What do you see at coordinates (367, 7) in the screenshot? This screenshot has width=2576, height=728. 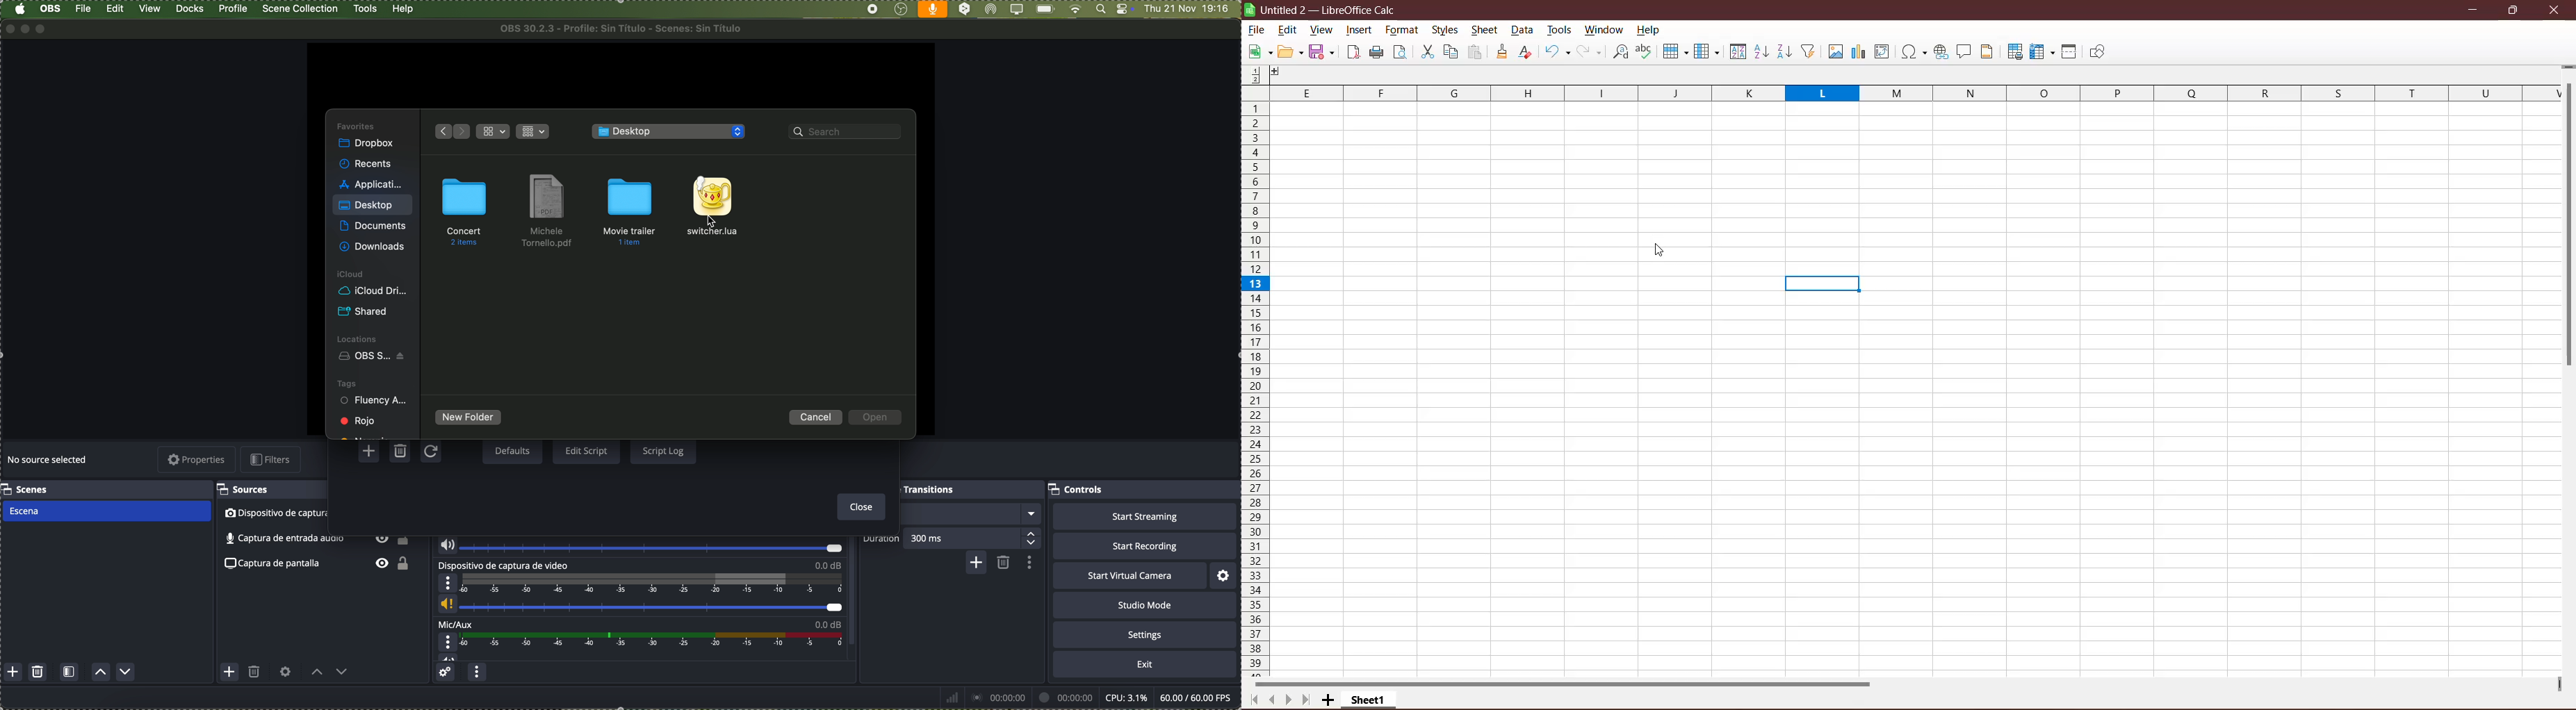 I see `click on tools` at bounding box center [367, 7].